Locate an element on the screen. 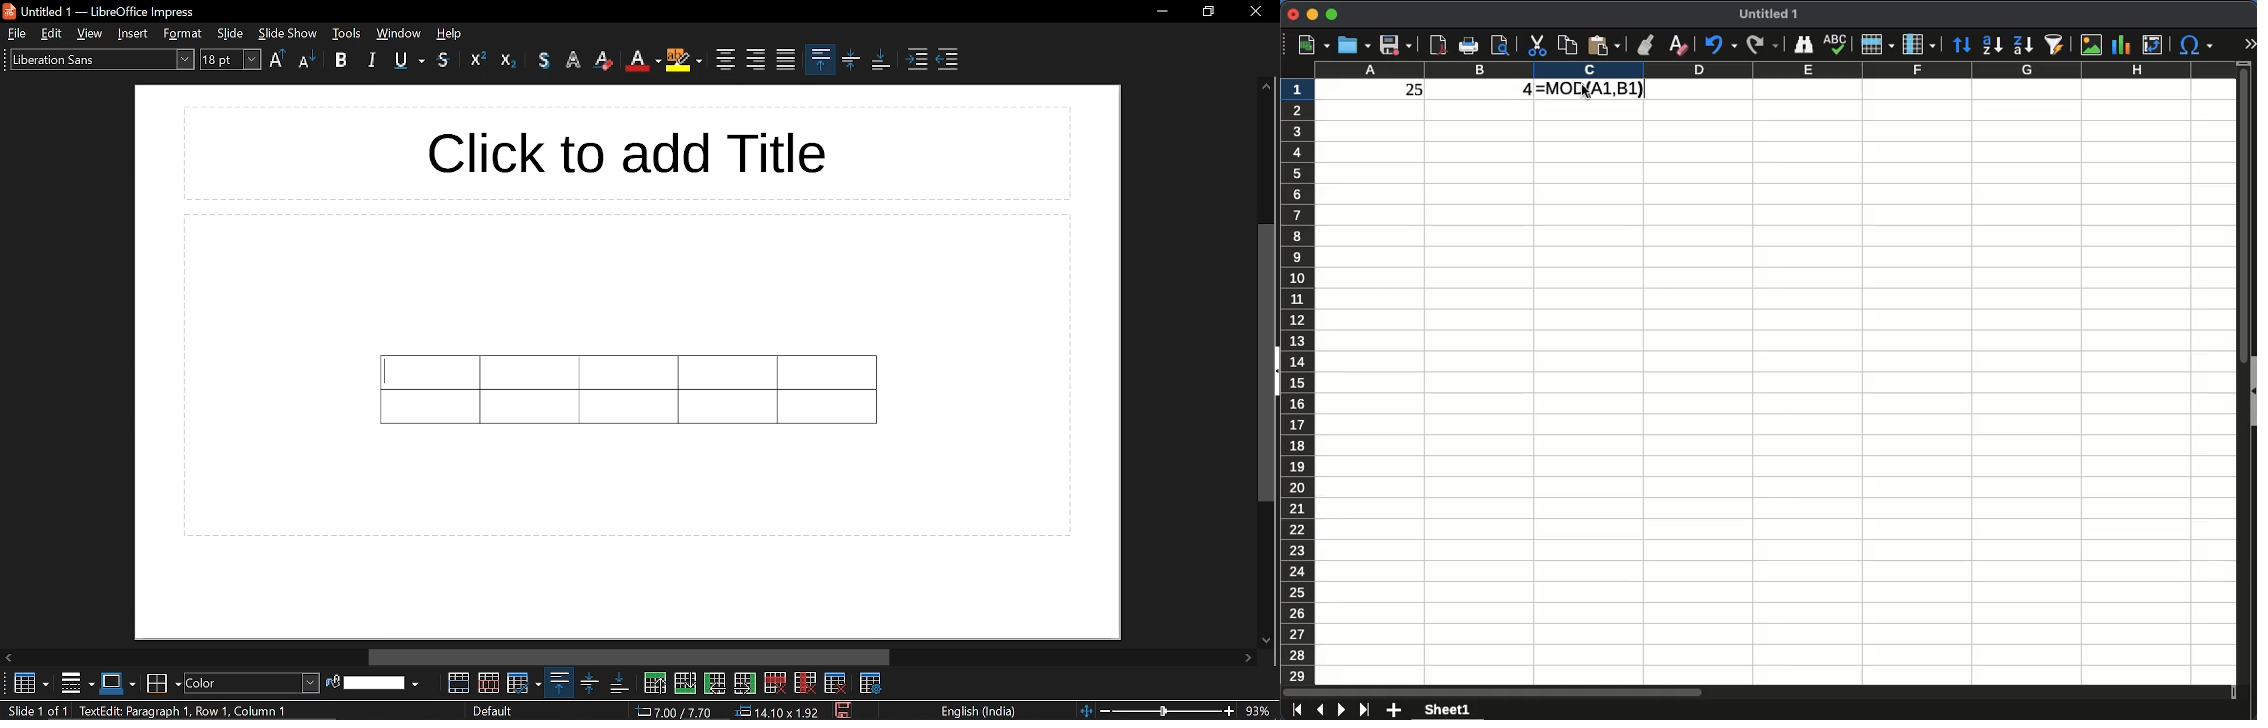 The image size is (2268, 728). close is located at coordinates (1294, 13).